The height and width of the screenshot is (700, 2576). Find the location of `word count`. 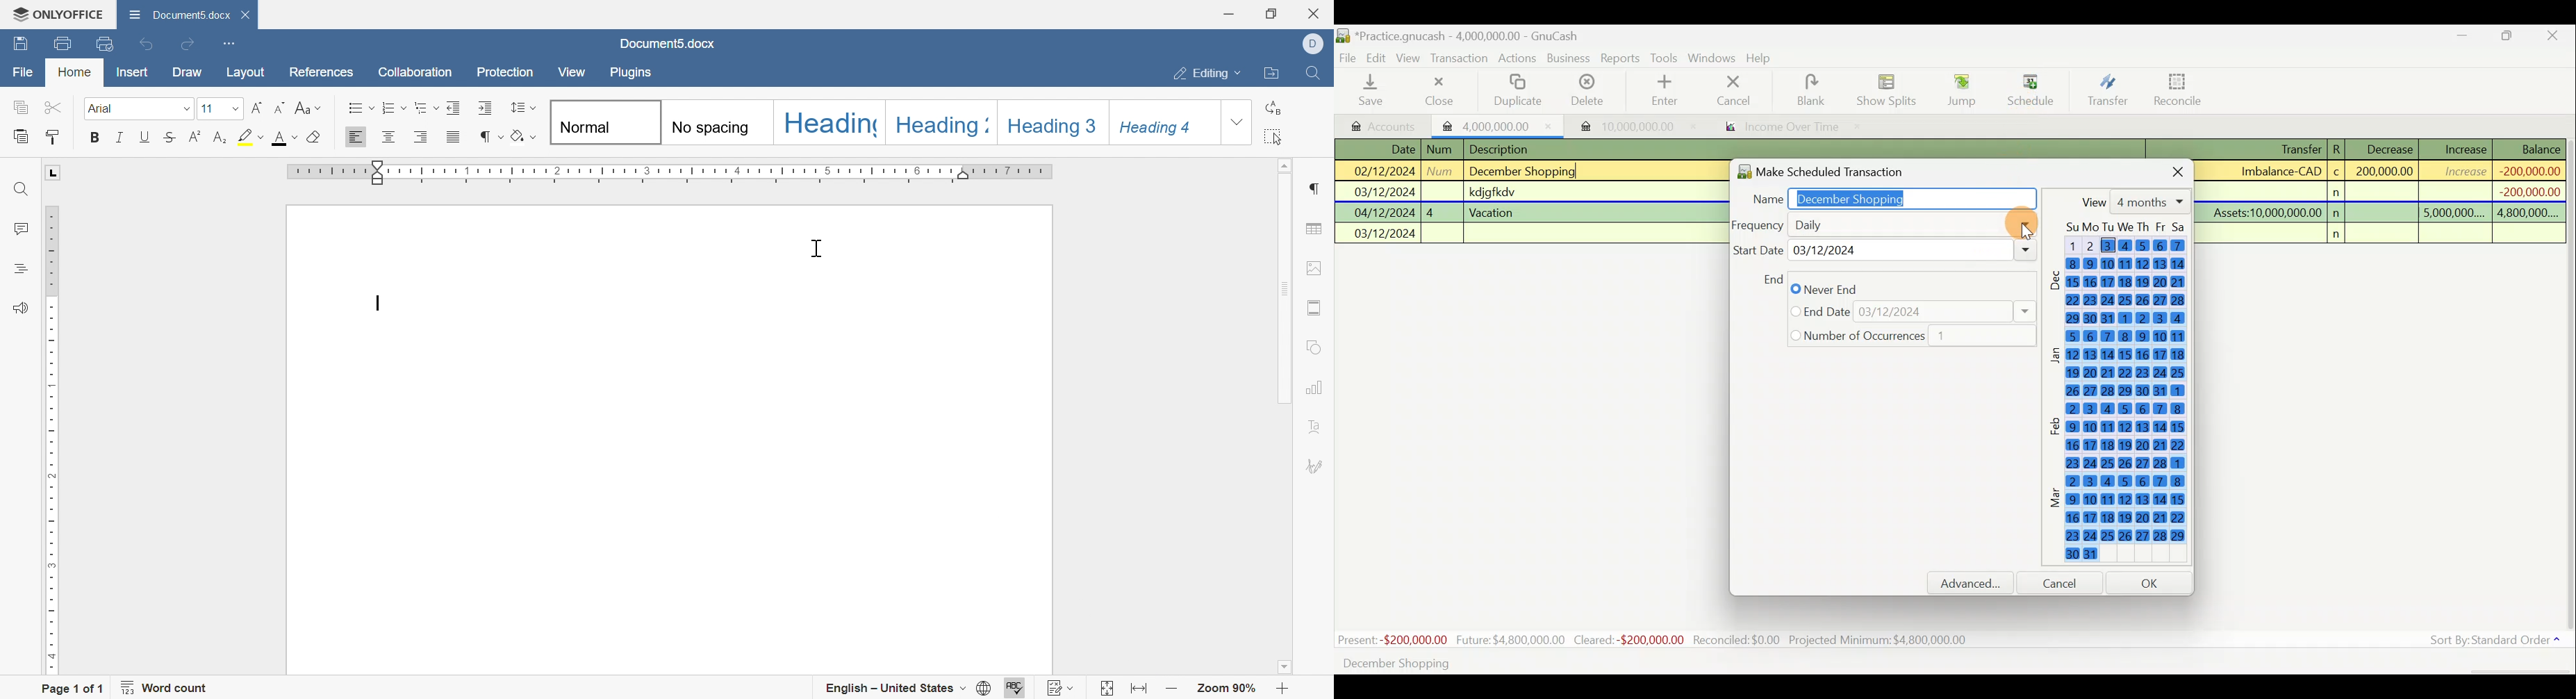

word count is located at coordinates (165, 689).